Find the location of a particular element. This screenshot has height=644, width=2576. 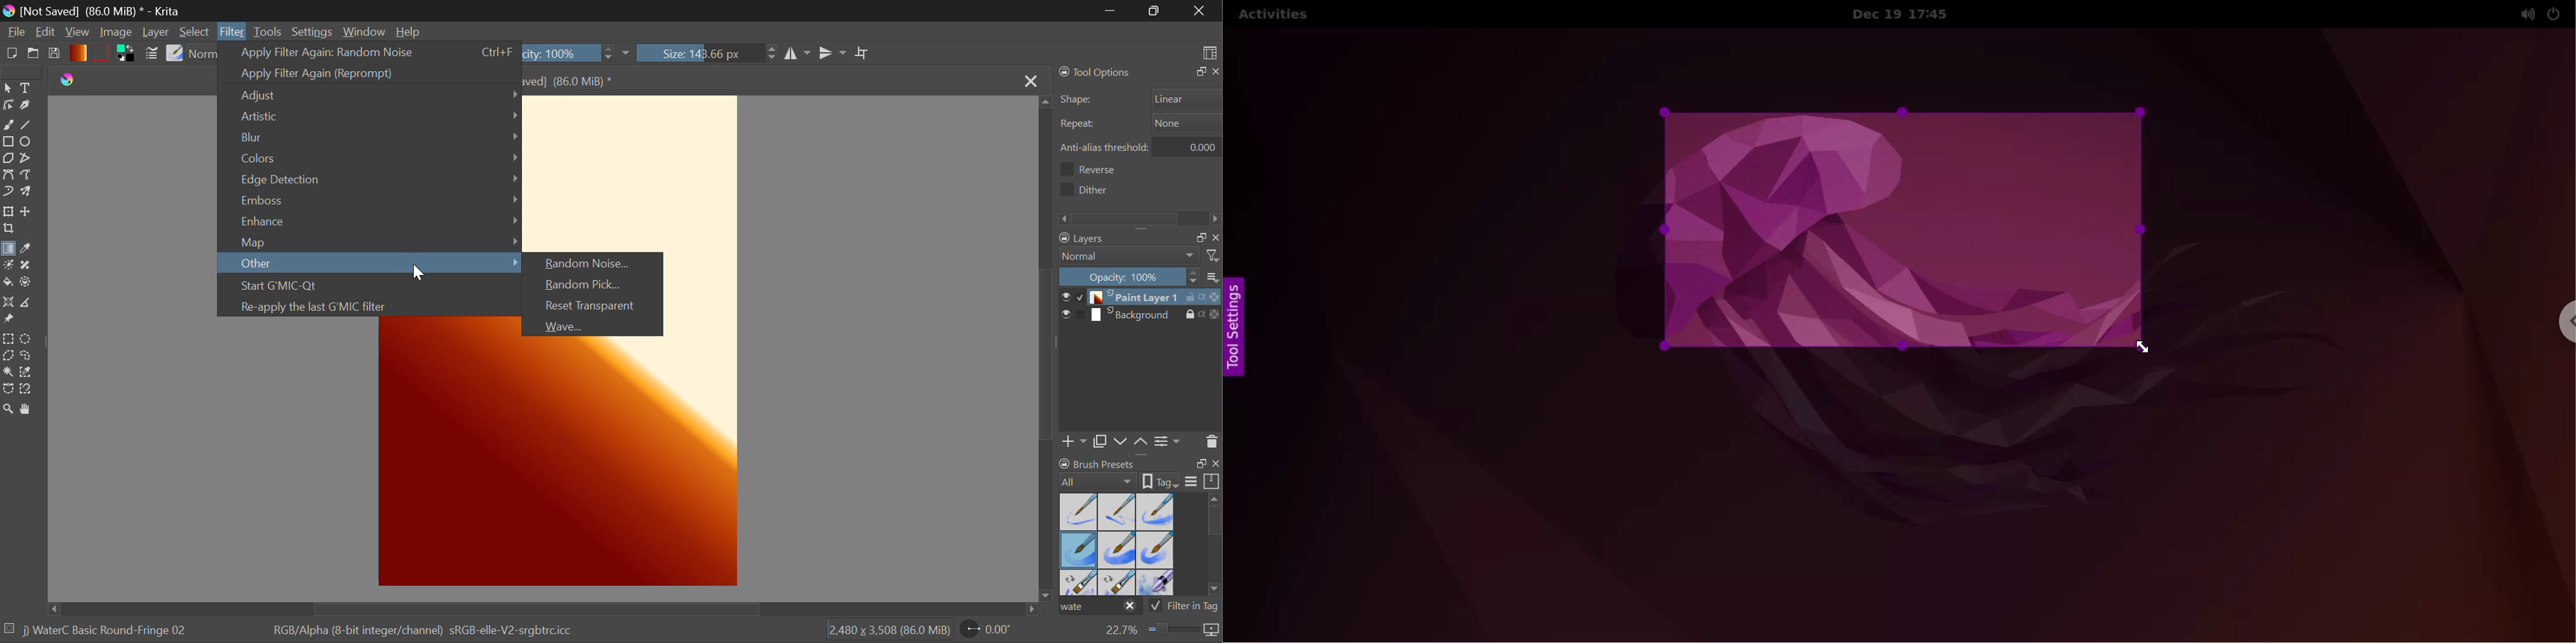

close is located at coordinates (1215, 465).